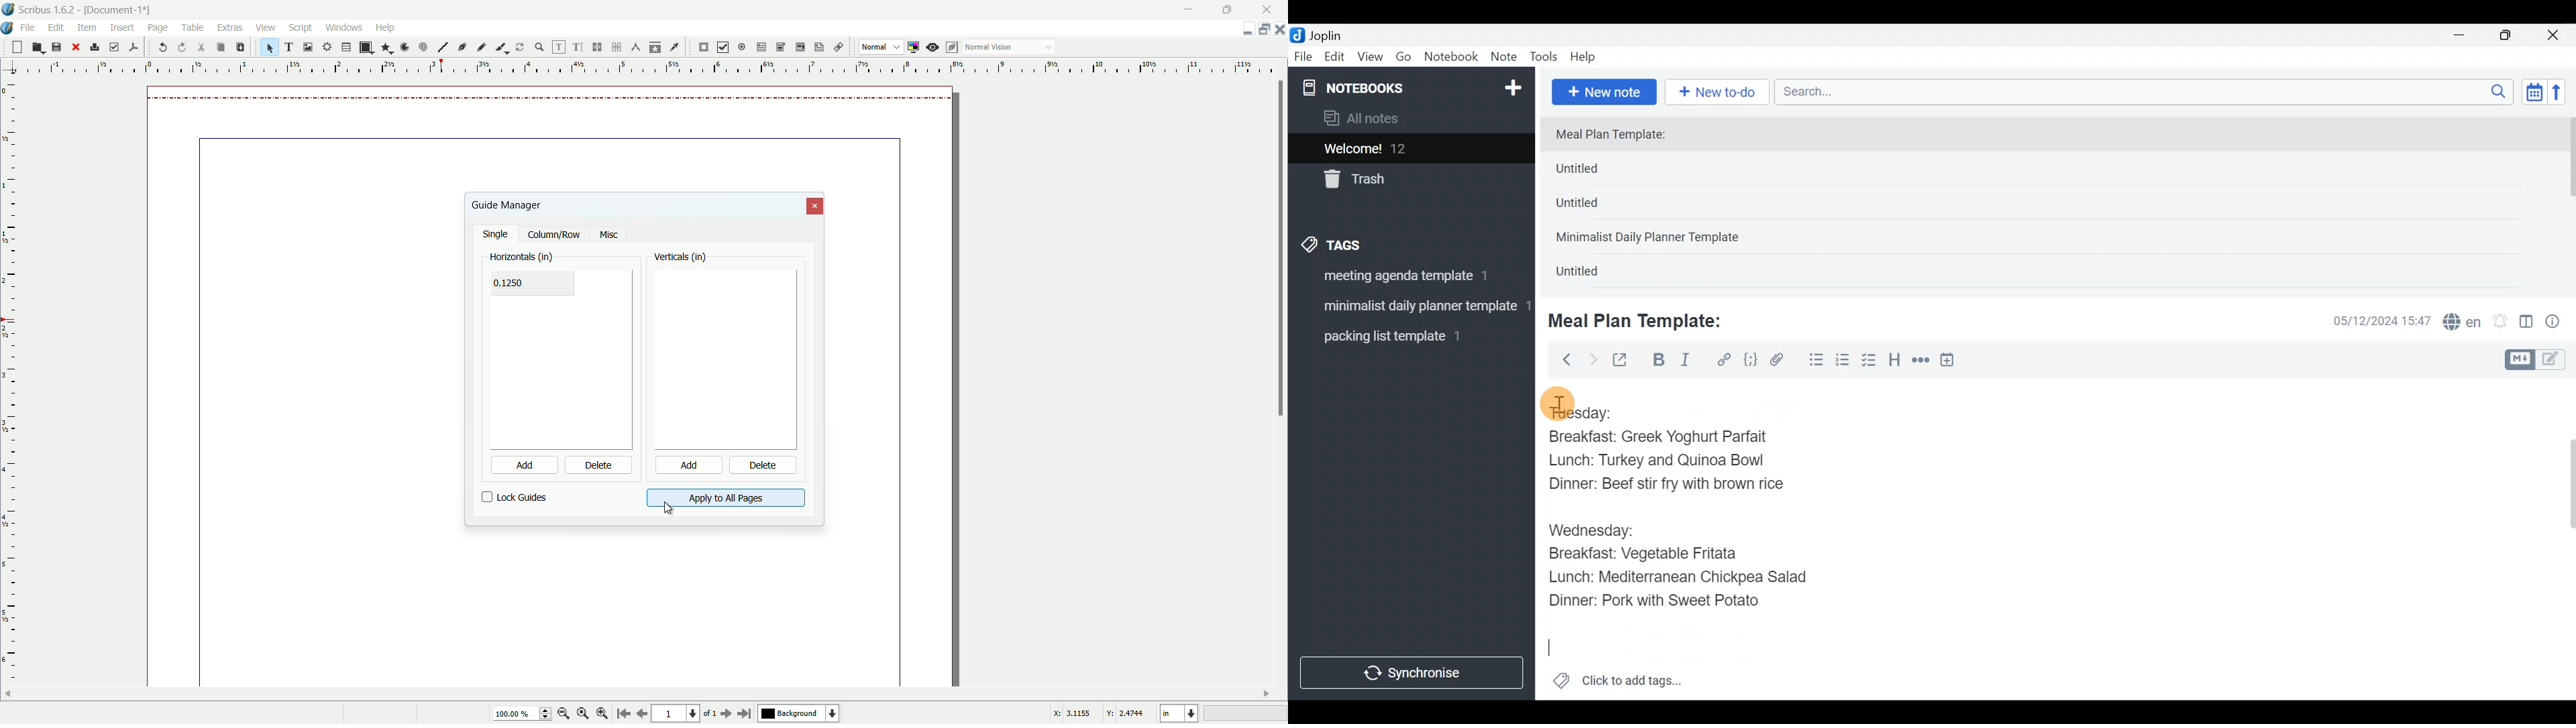 The image size is (2576, 728). I want to click on windows menu, so click(345, 27).